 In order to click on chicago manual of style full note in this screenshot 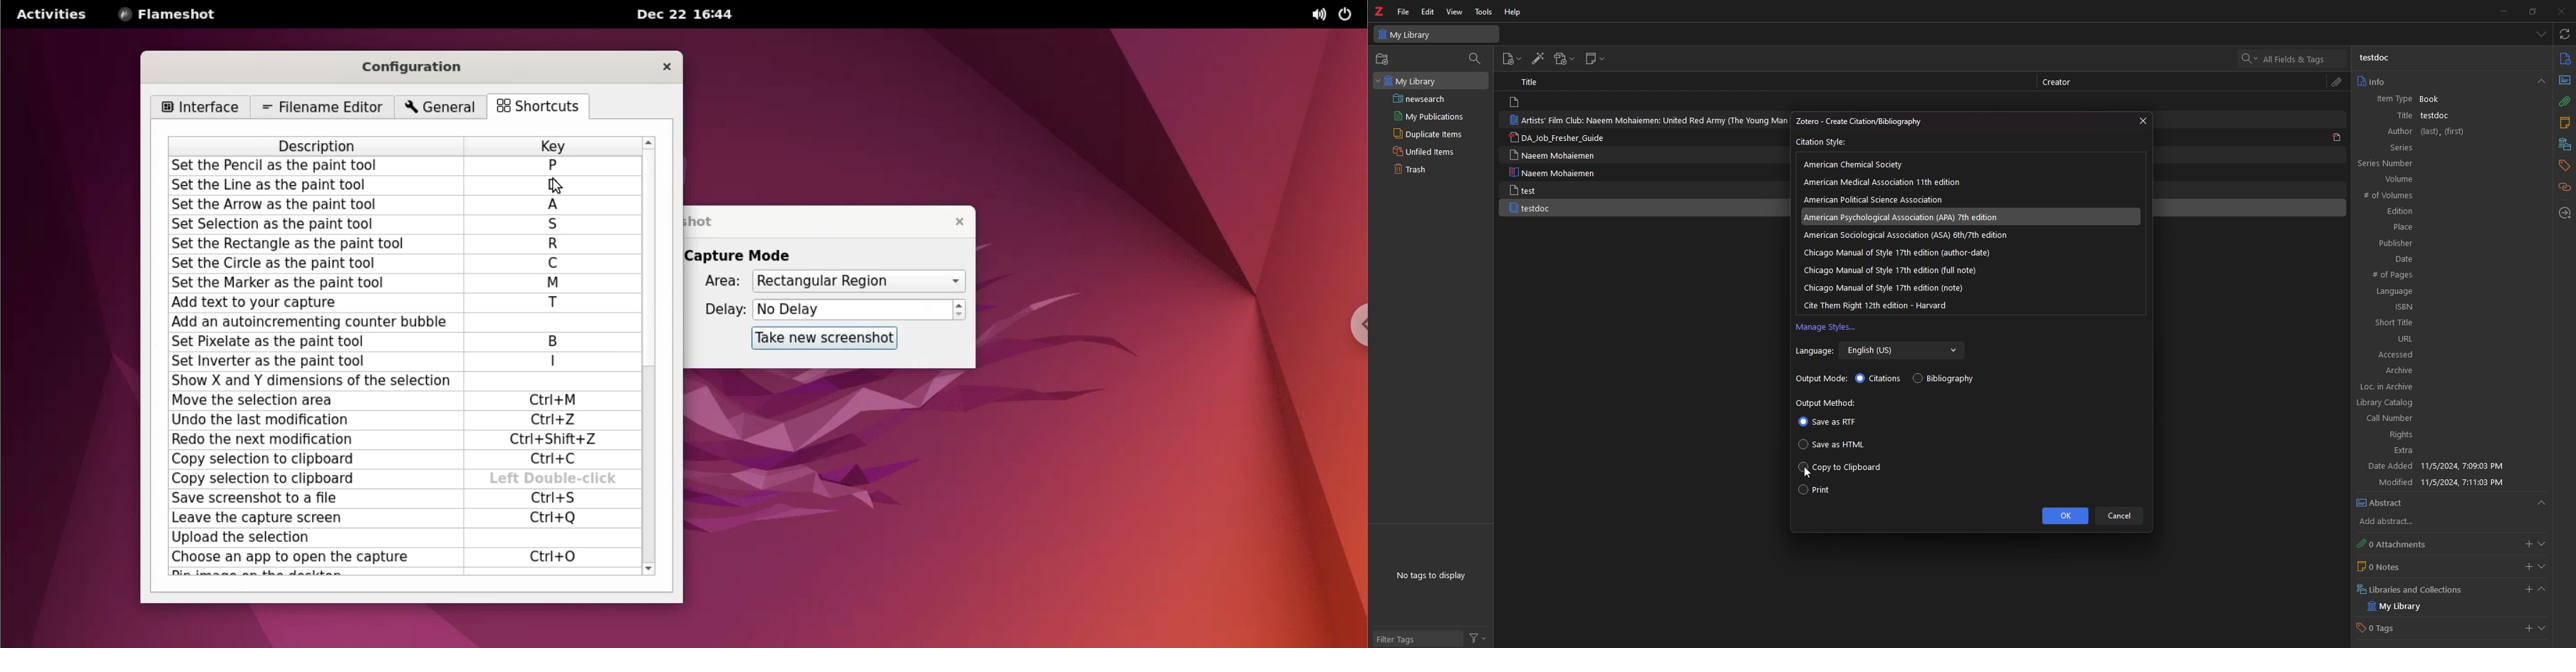, I will do `click(1898, 269)`.